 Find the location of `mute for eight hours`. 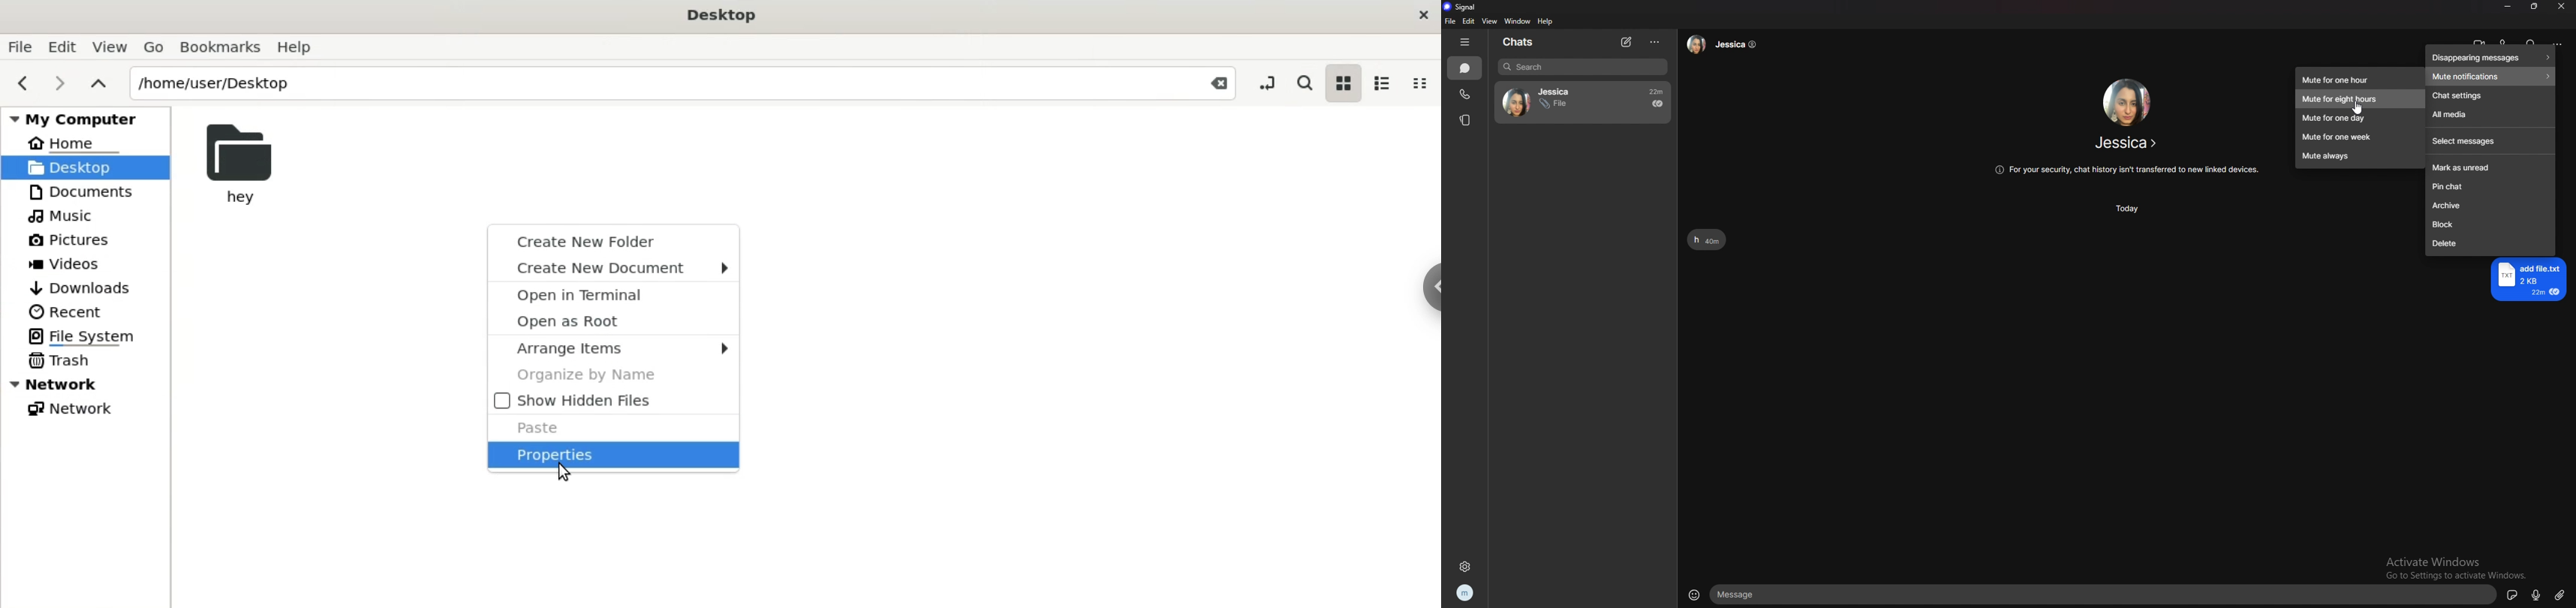

mute for eight hours is located at coordinates (2363, 99).